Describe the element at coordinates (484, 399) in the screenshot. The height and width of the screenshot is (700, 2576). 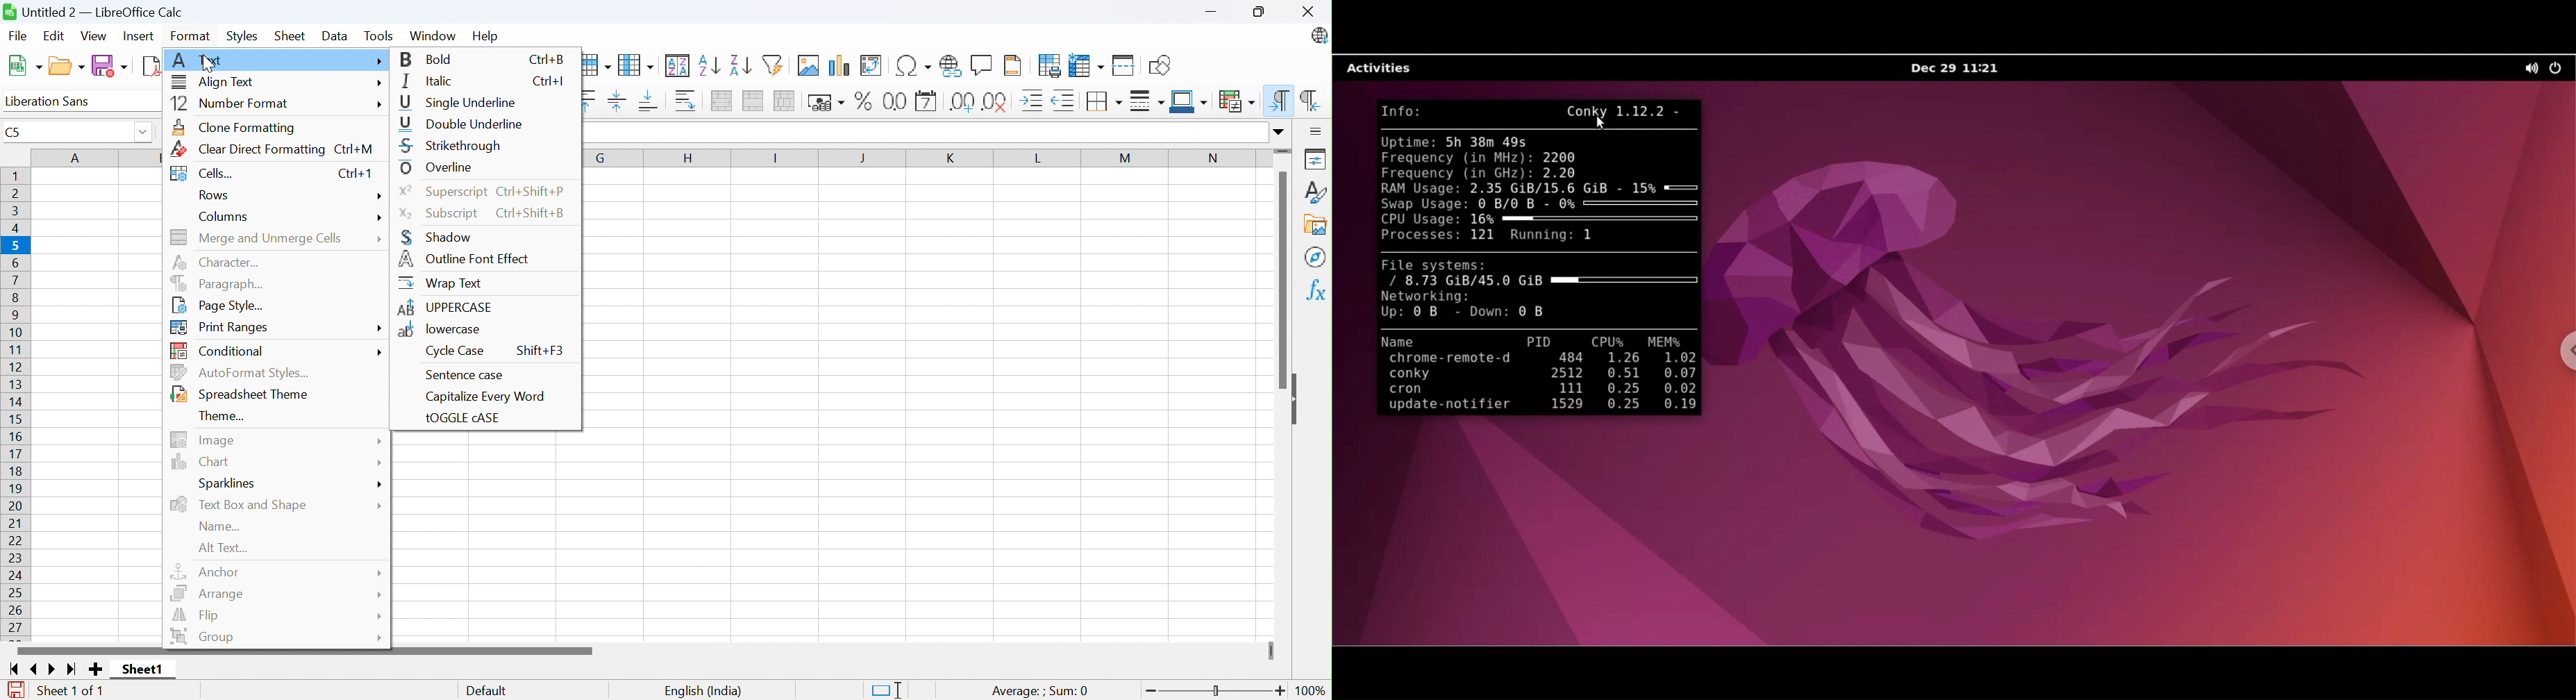
I see `Capitalize every word` at that location.